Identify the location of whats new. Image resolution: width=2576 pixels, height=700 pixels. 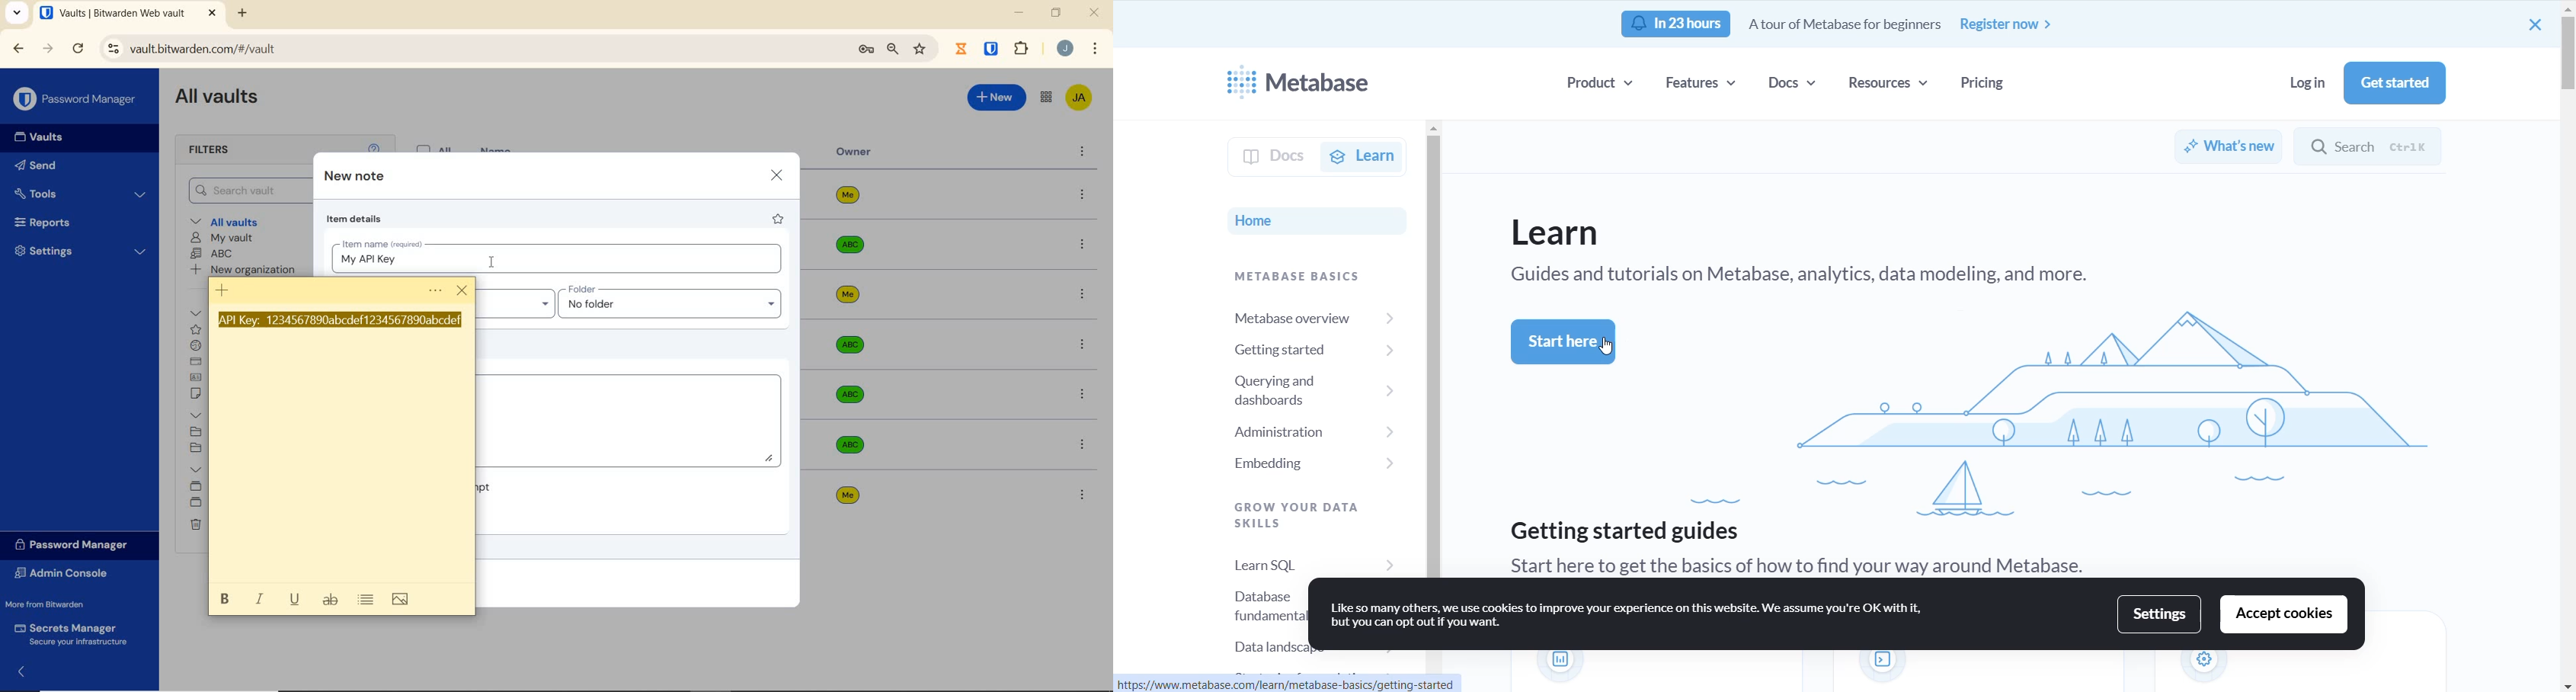
(2228, 148).